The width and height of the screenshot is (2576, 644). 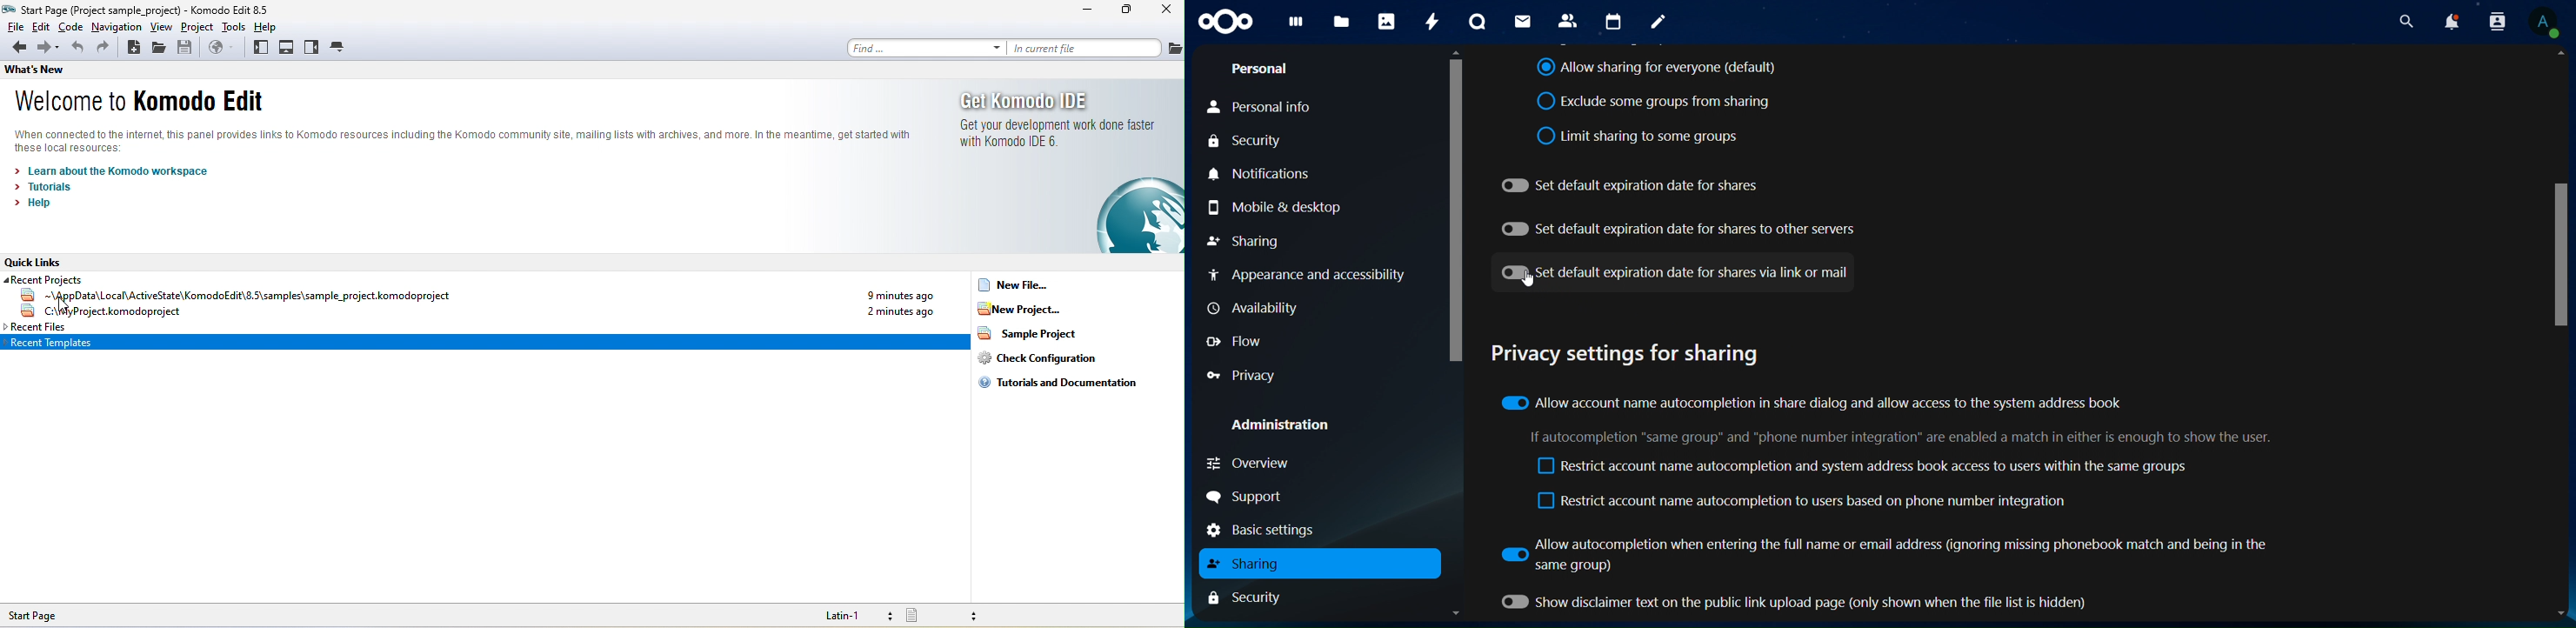 What do you see at coordinates (2497, 22) in the screenshot?
I see `search contacts` at bounding box center [2497, 22].